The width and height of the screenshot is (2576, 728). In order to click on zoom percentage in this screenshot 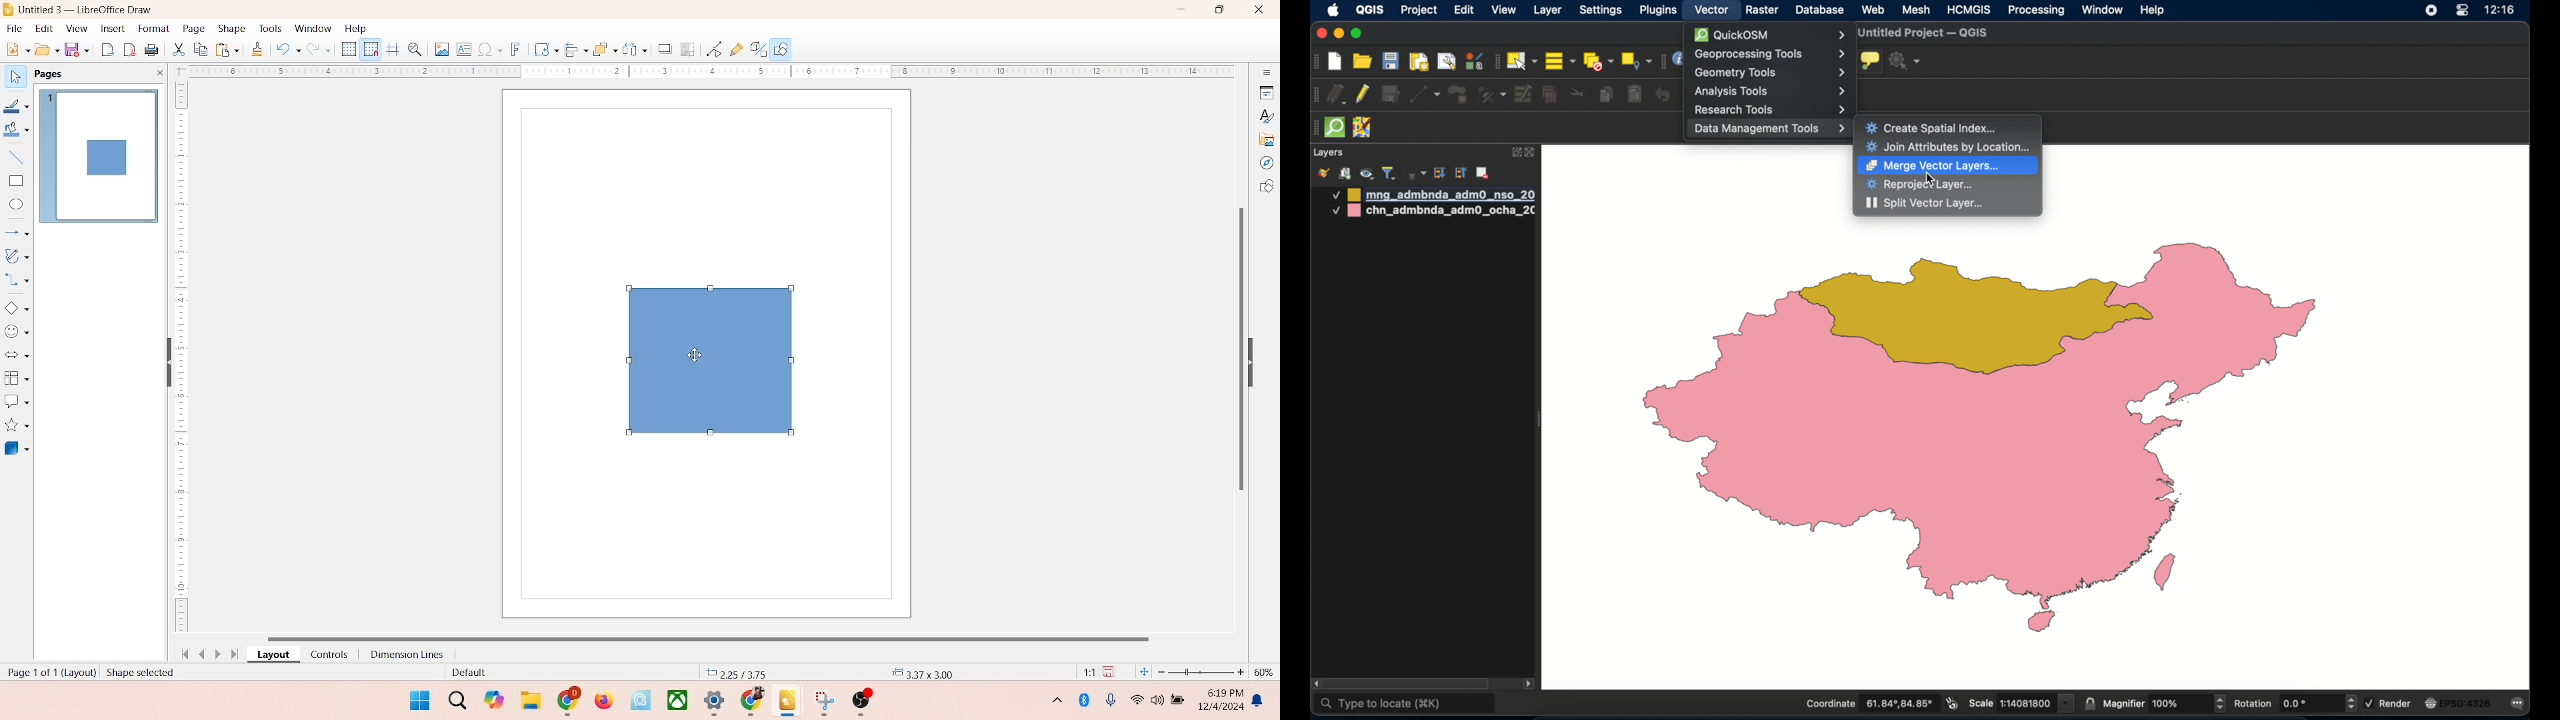, I will do `click(1265, 672)`.